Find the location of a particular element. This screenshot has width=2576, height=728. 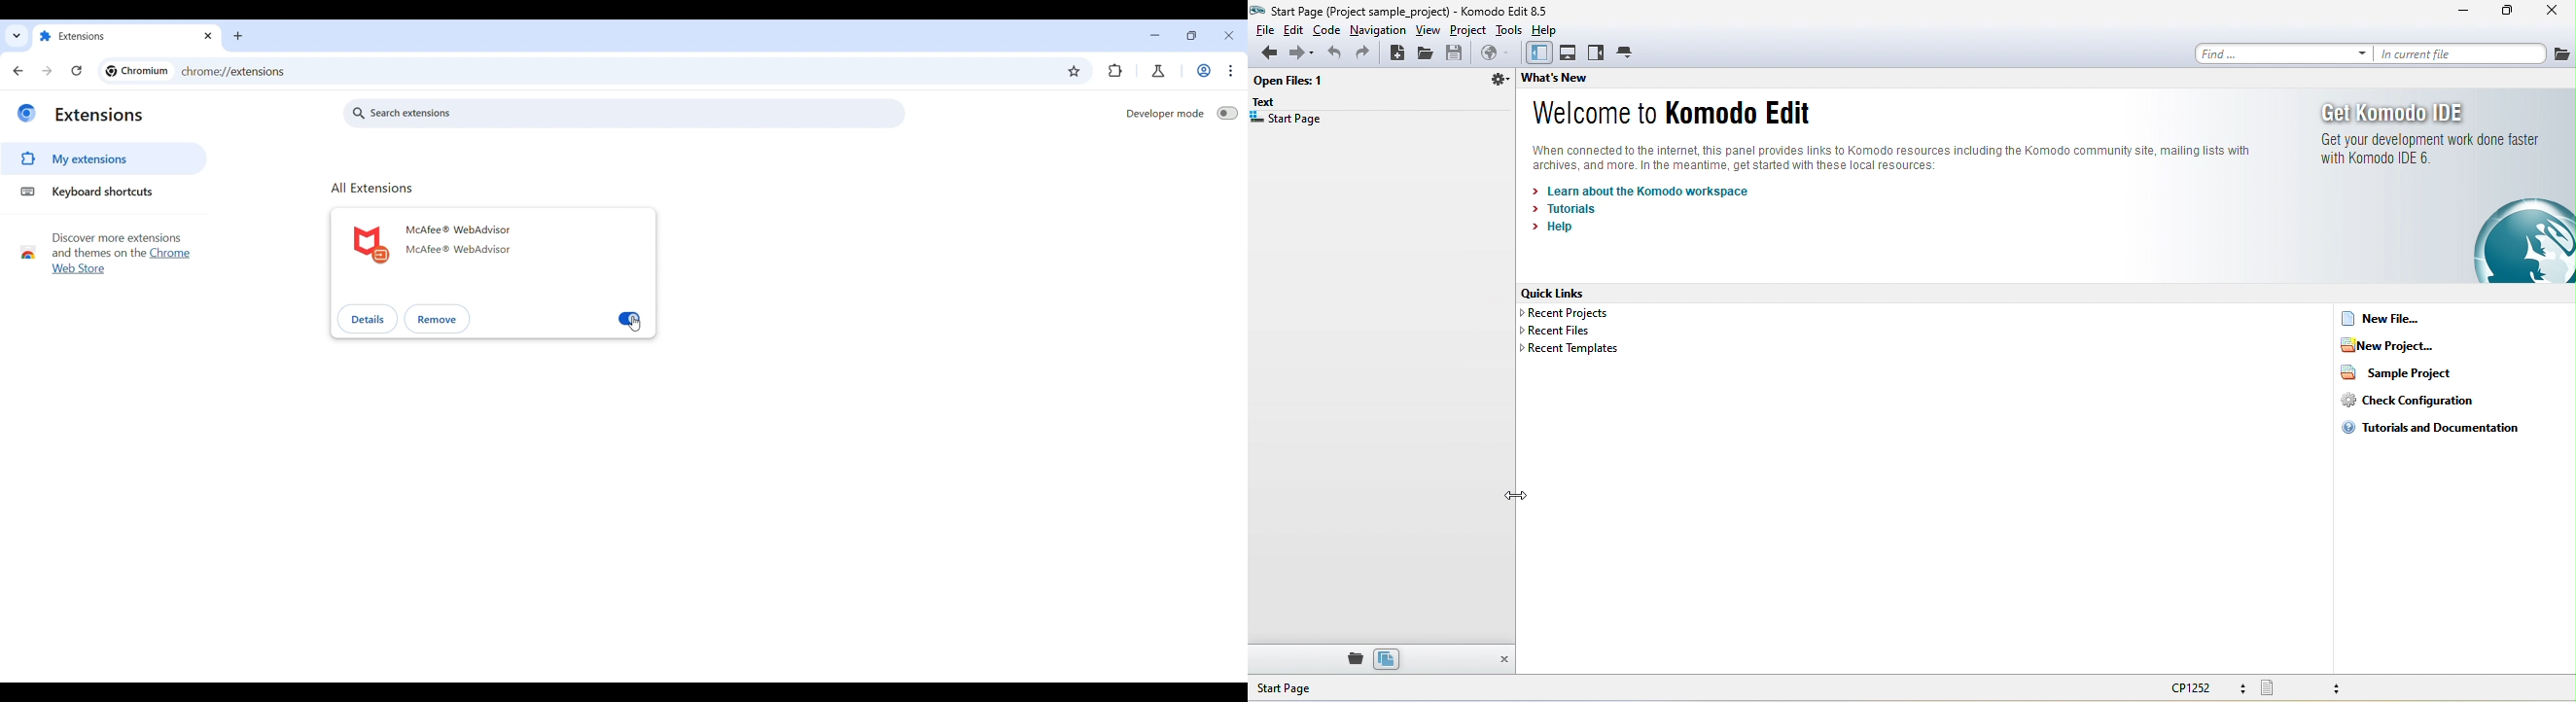

Extension toggle on is located at coordinates (629, 318).